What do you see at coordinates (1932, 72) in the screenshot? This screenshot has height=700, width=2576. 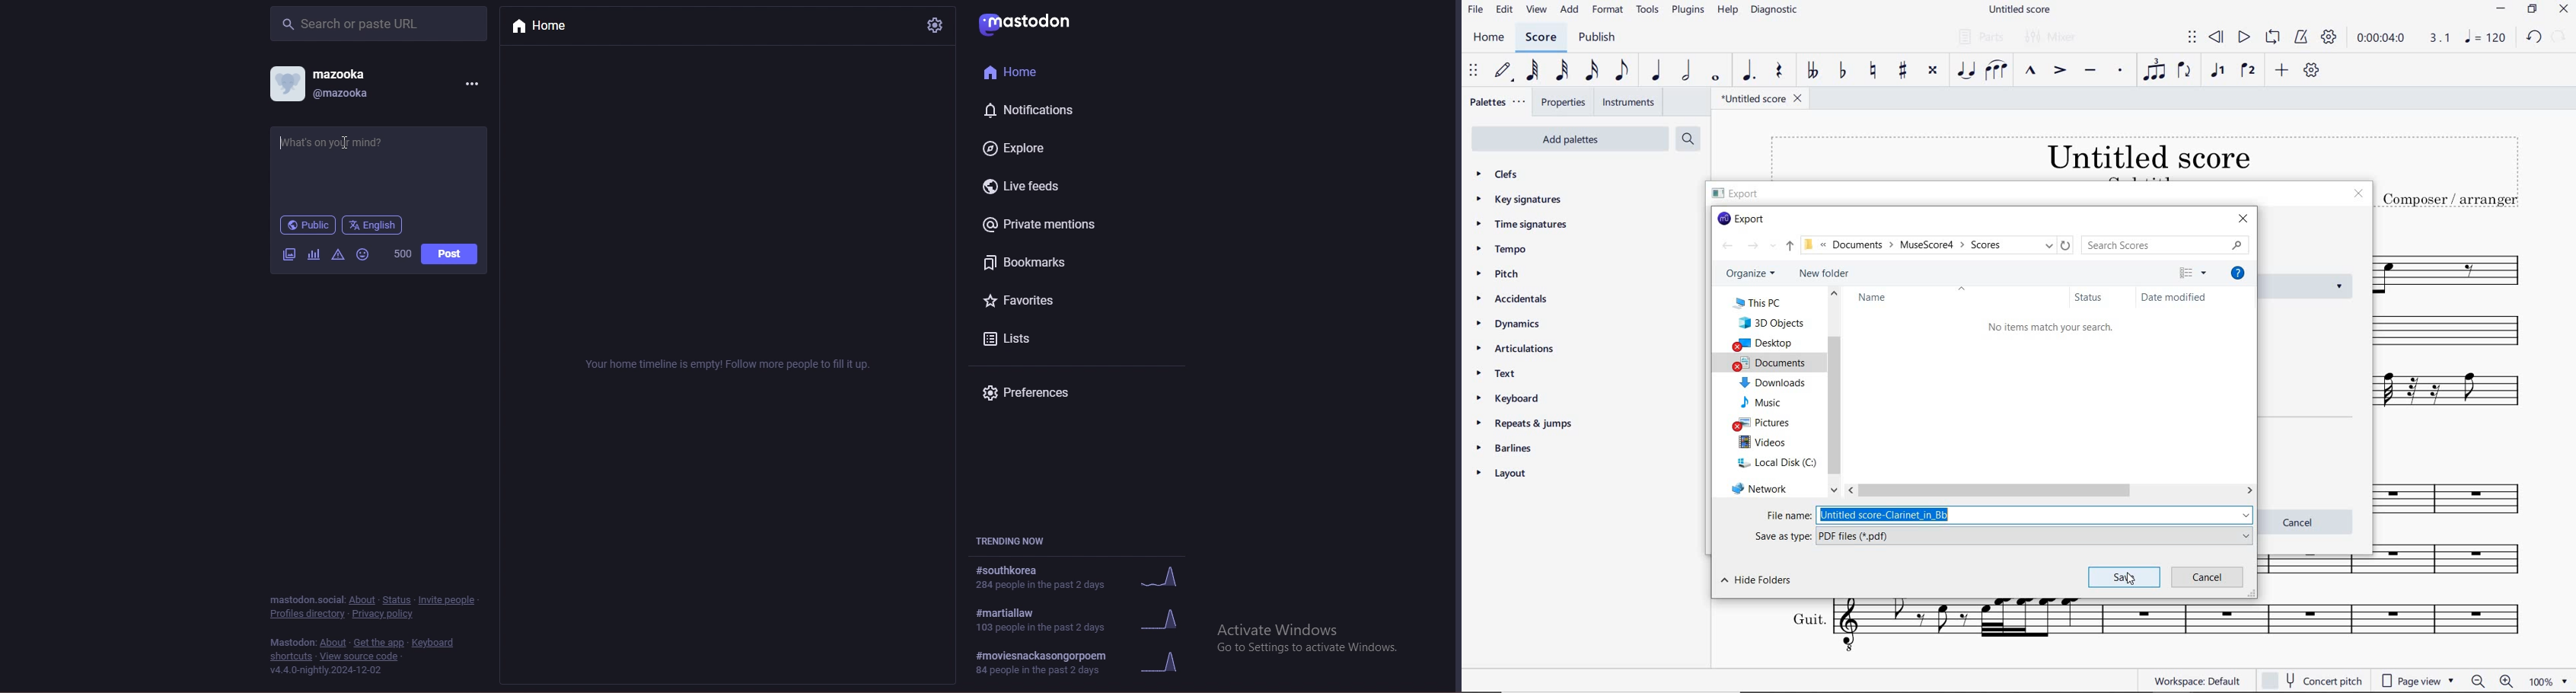 I see `TOGGLE DOUBLE-SHARP` at bounding box center [1932, 72].